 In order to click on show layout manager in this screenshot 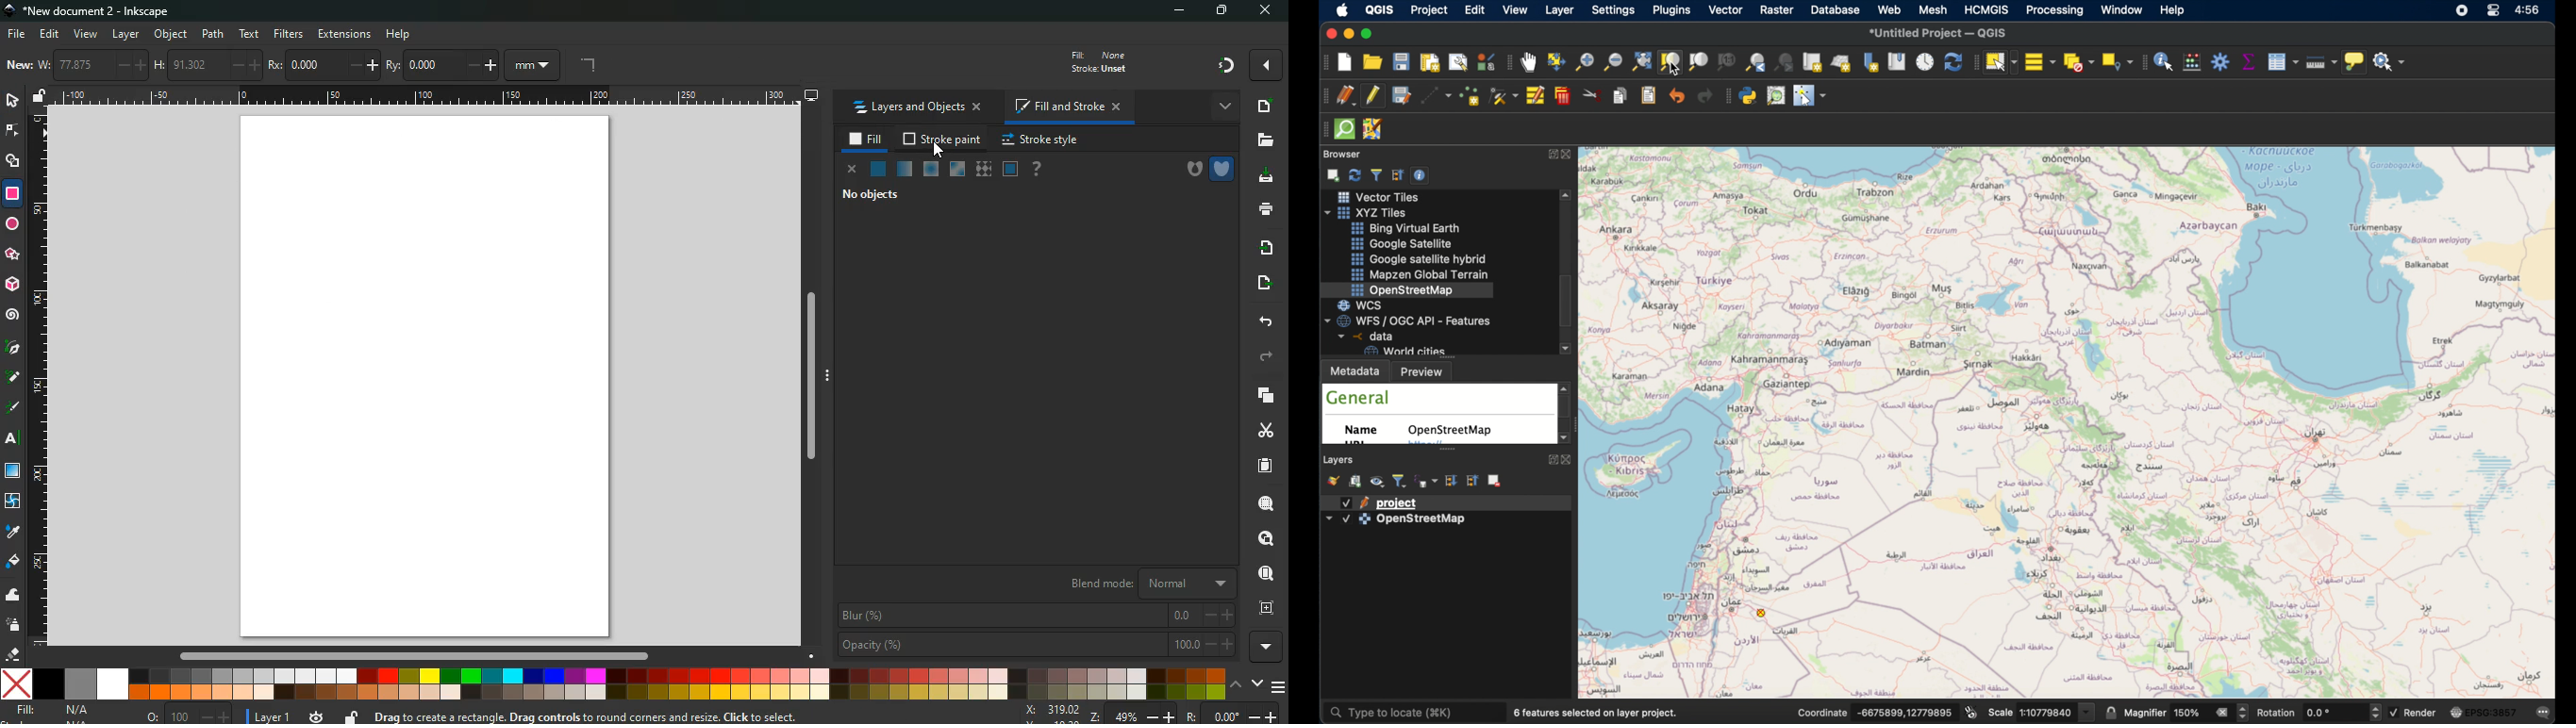, I will do `click(1460, 64)`.